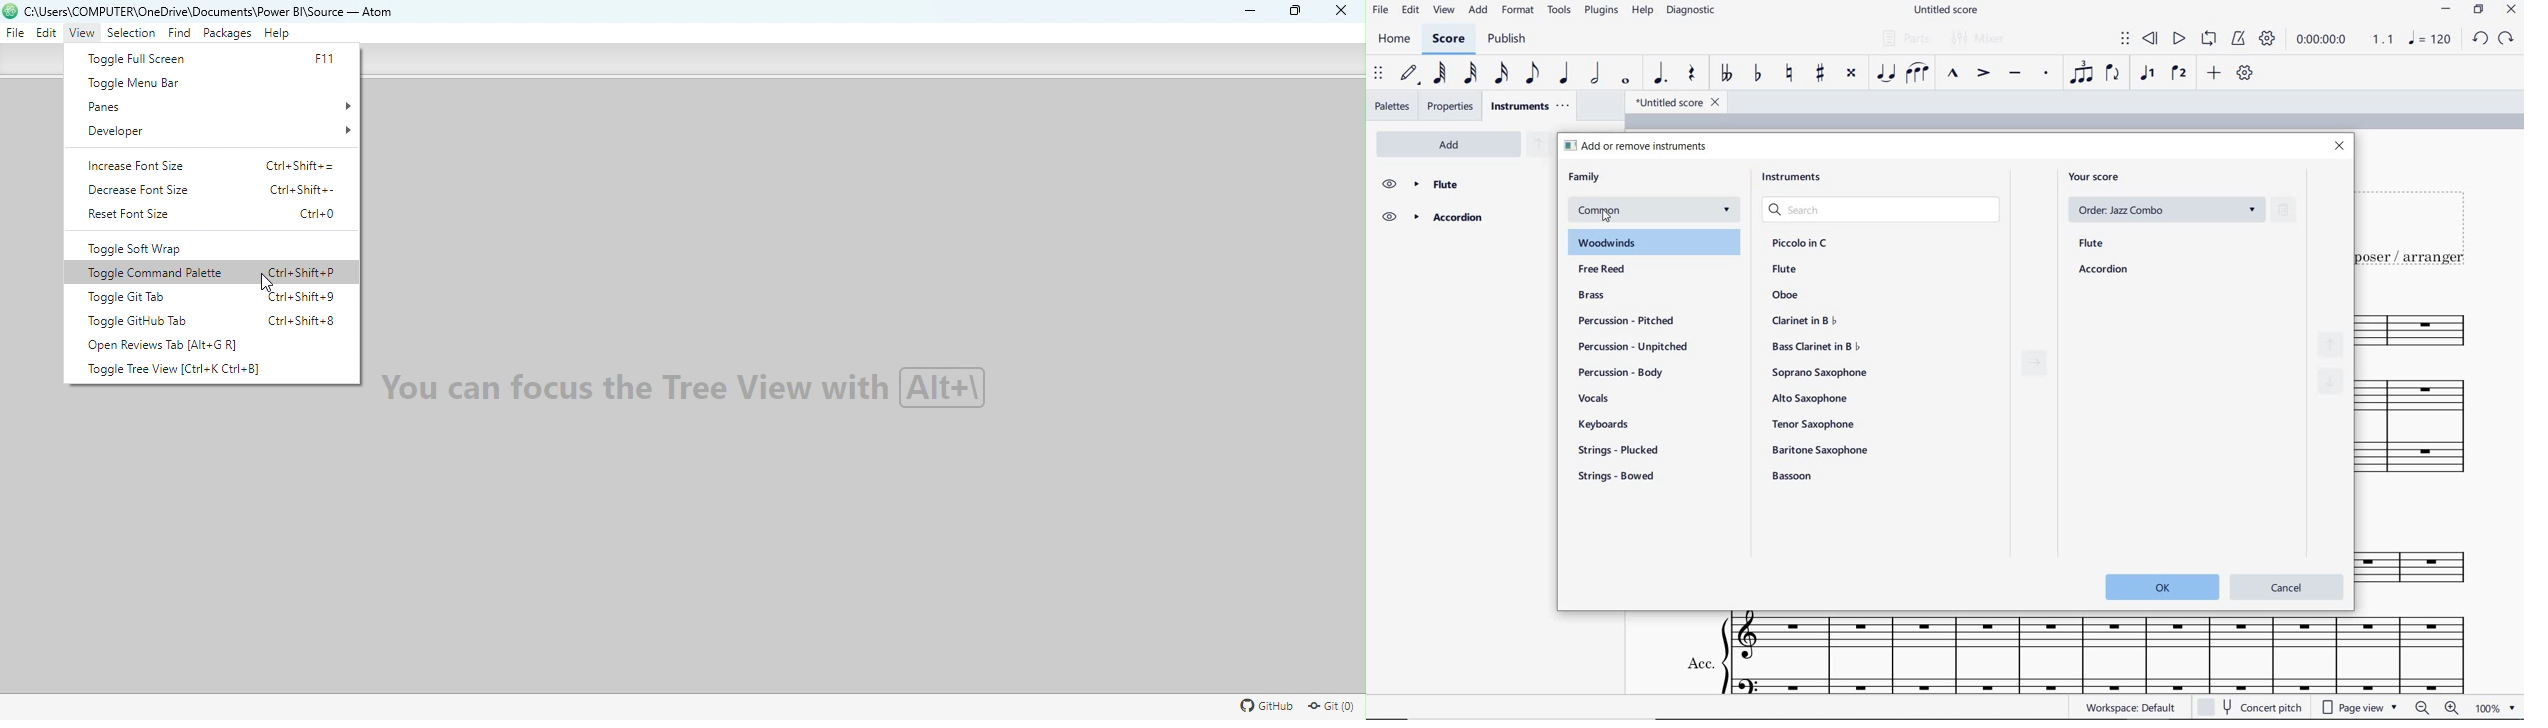  I want to click on default (step time), so click(1408, 74).